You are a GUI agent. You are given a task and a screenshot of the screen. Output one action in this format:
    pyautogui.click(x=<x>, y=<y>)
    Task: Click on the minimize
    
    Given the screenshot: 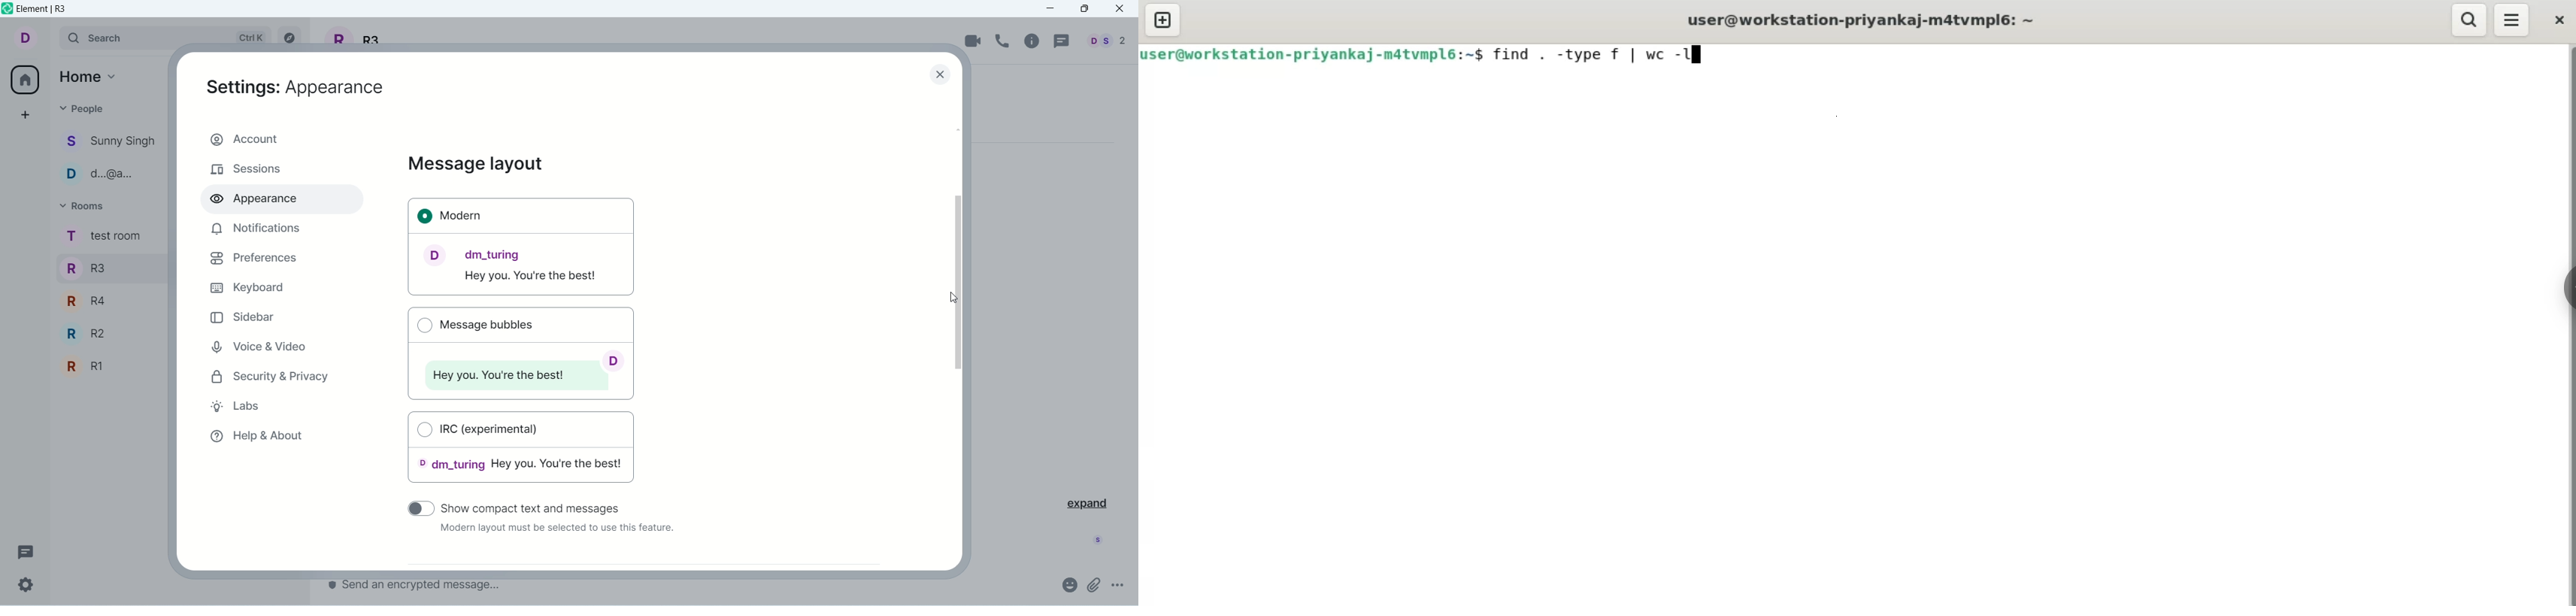 What is the action you would take?
    pyautogui.click(x=1055, y=9)
    